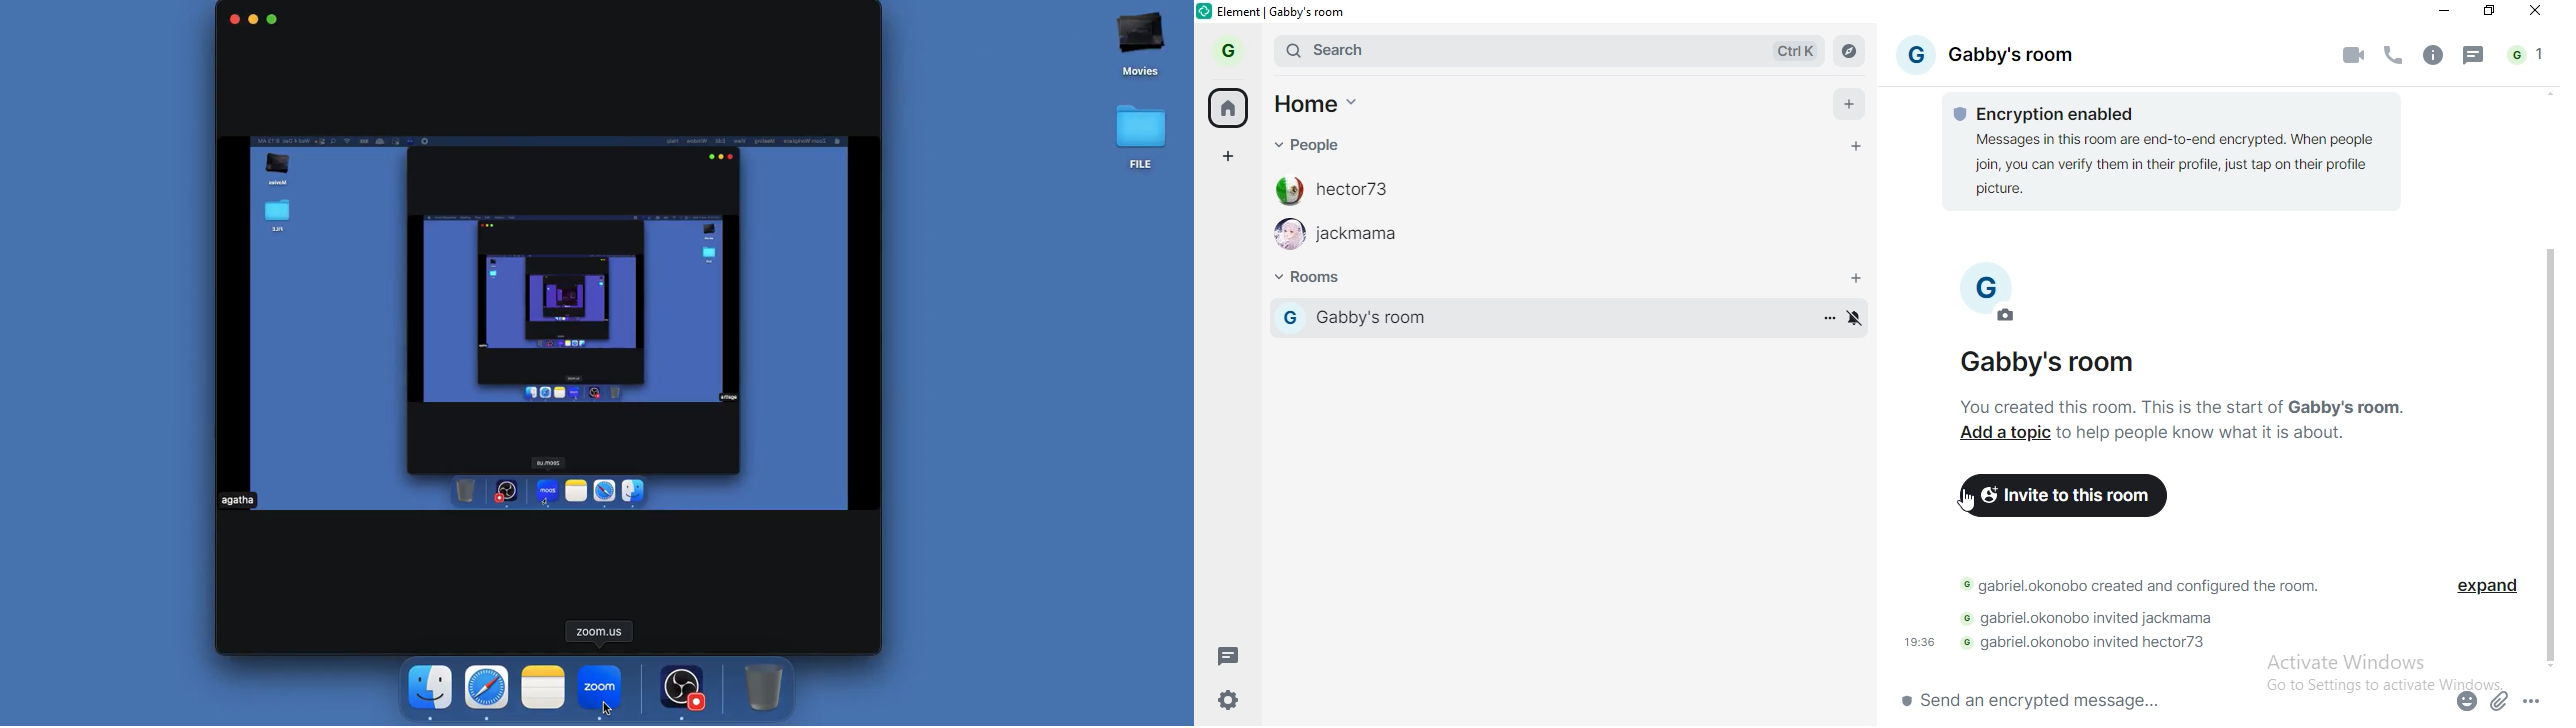  I want to click on add rooms, so click(1858, 279).